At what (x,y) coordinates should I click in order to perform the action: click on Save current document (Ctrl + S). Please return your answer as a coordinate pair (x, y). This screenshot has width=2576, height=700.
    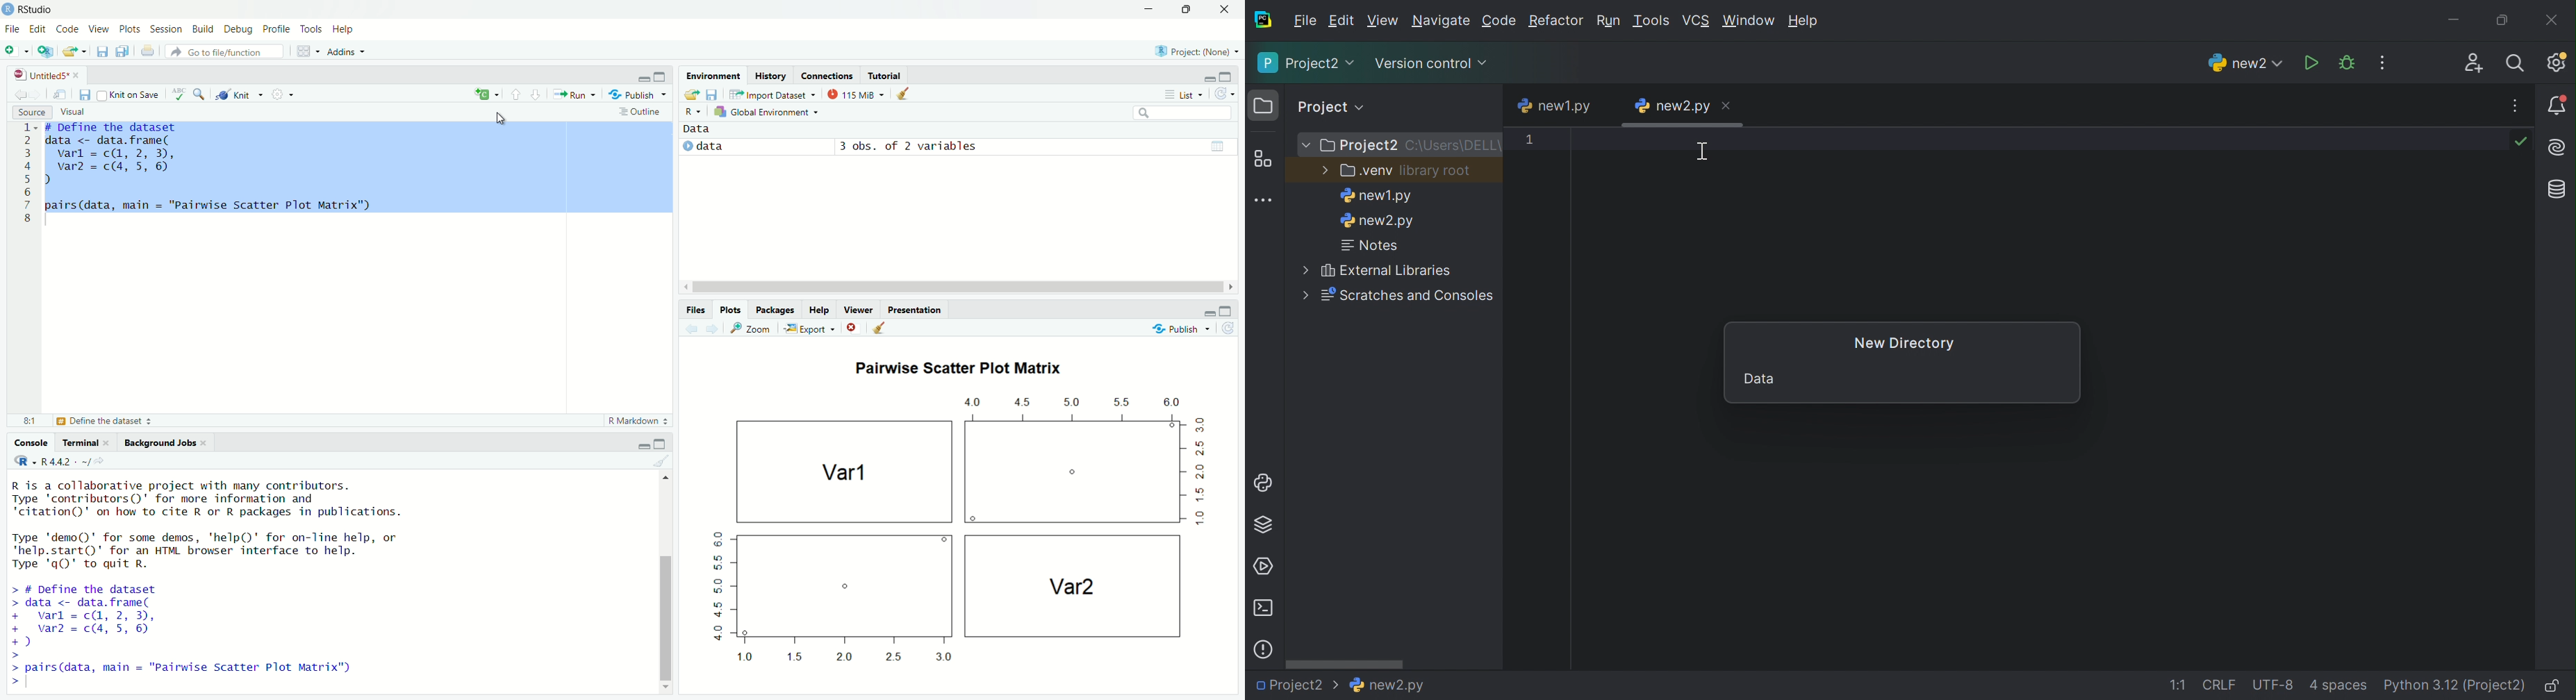
    Looking at the image, I should click on (86, 93).